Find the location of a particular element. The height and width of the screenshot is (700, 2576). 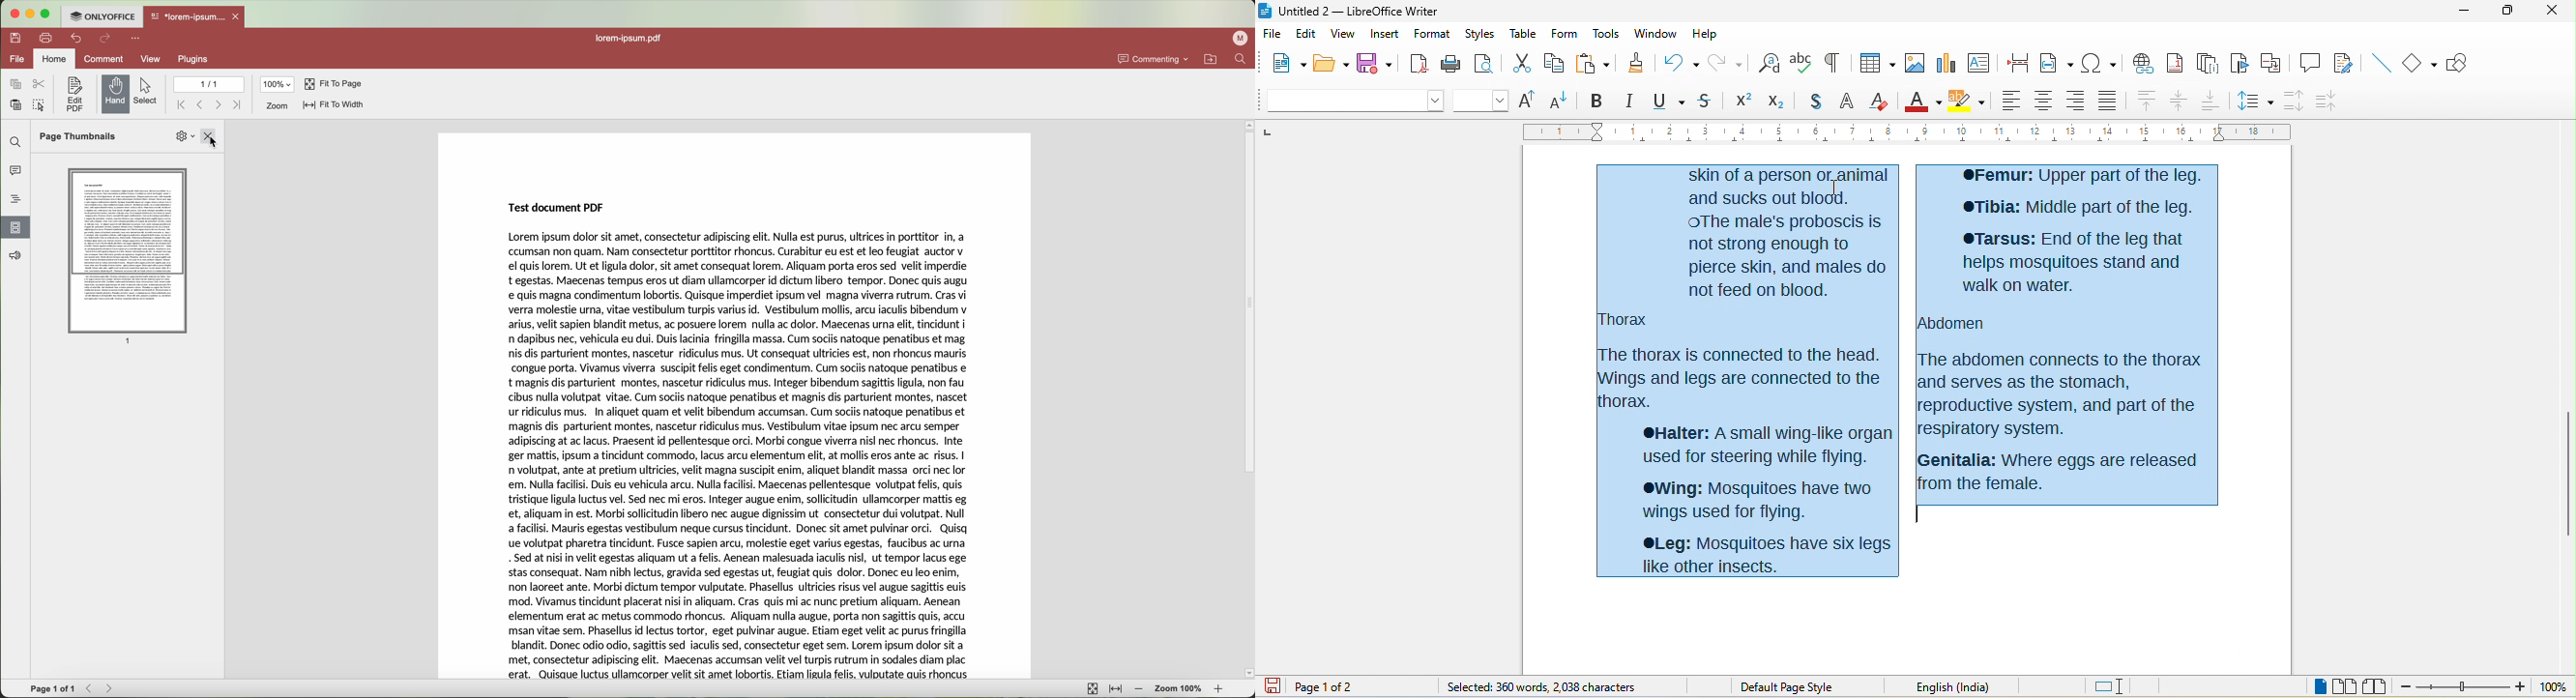

justified is located at coordinates (2107, 102).